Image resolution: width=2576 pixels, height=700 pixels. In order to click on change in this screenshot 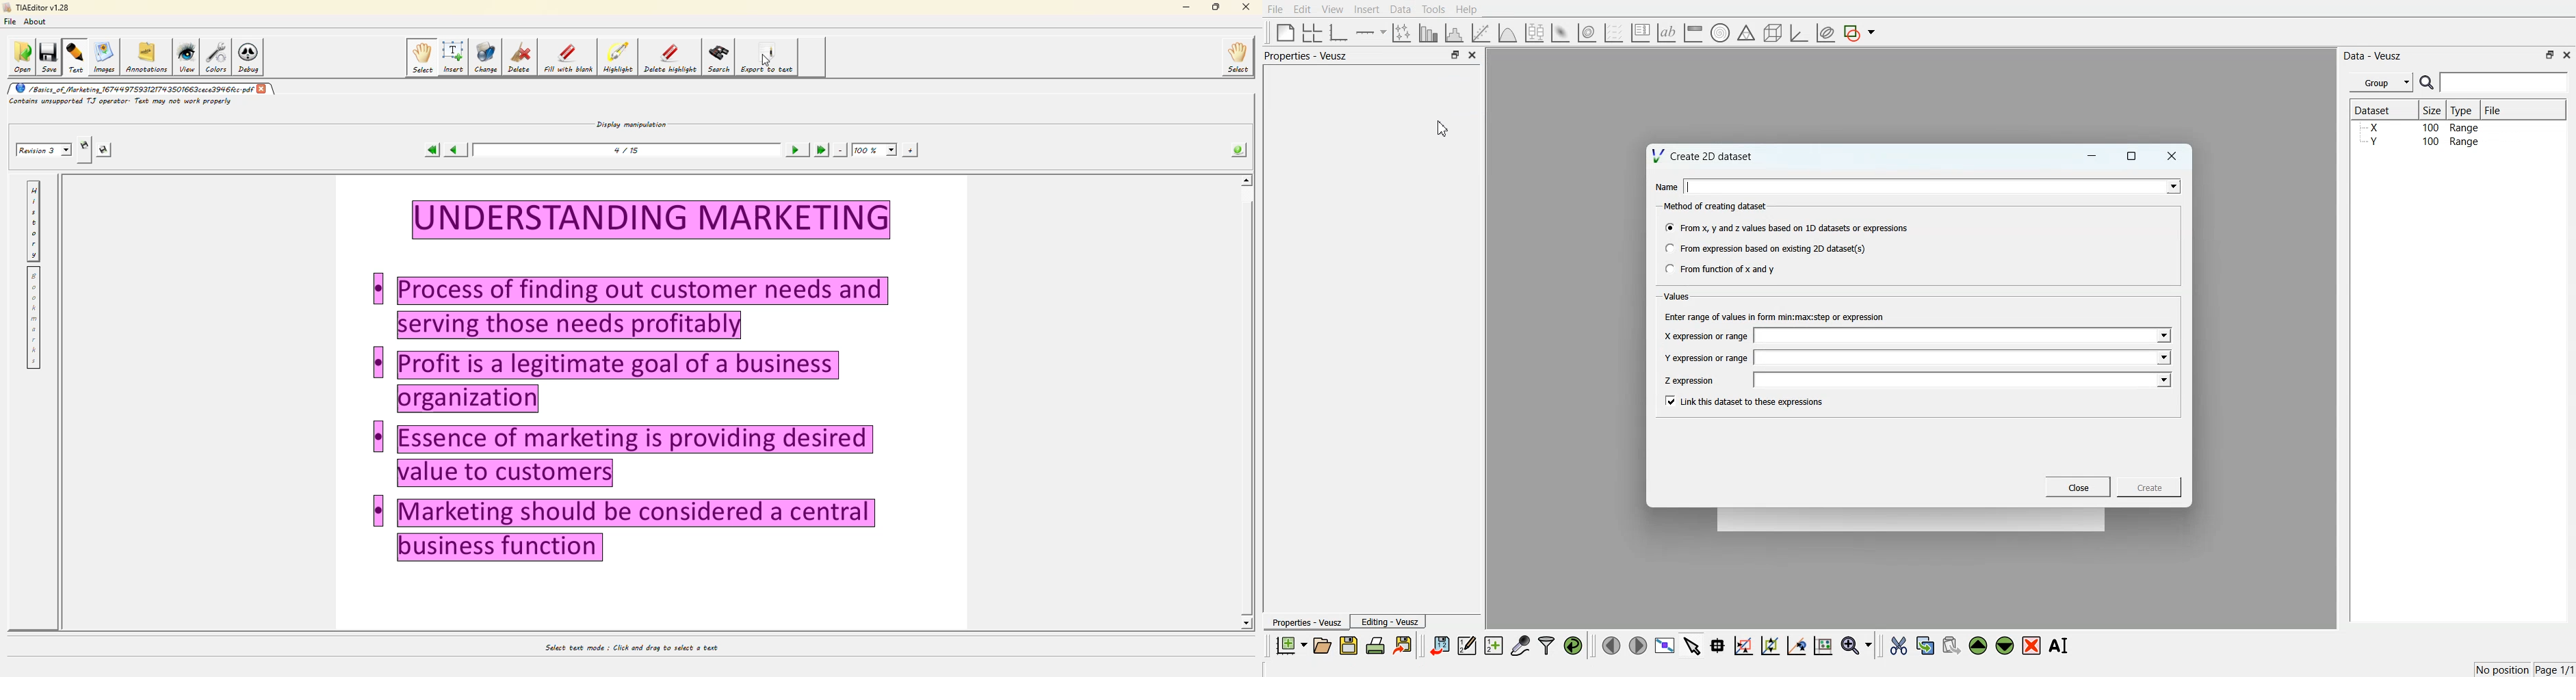, I will do `click(485, 57)`.